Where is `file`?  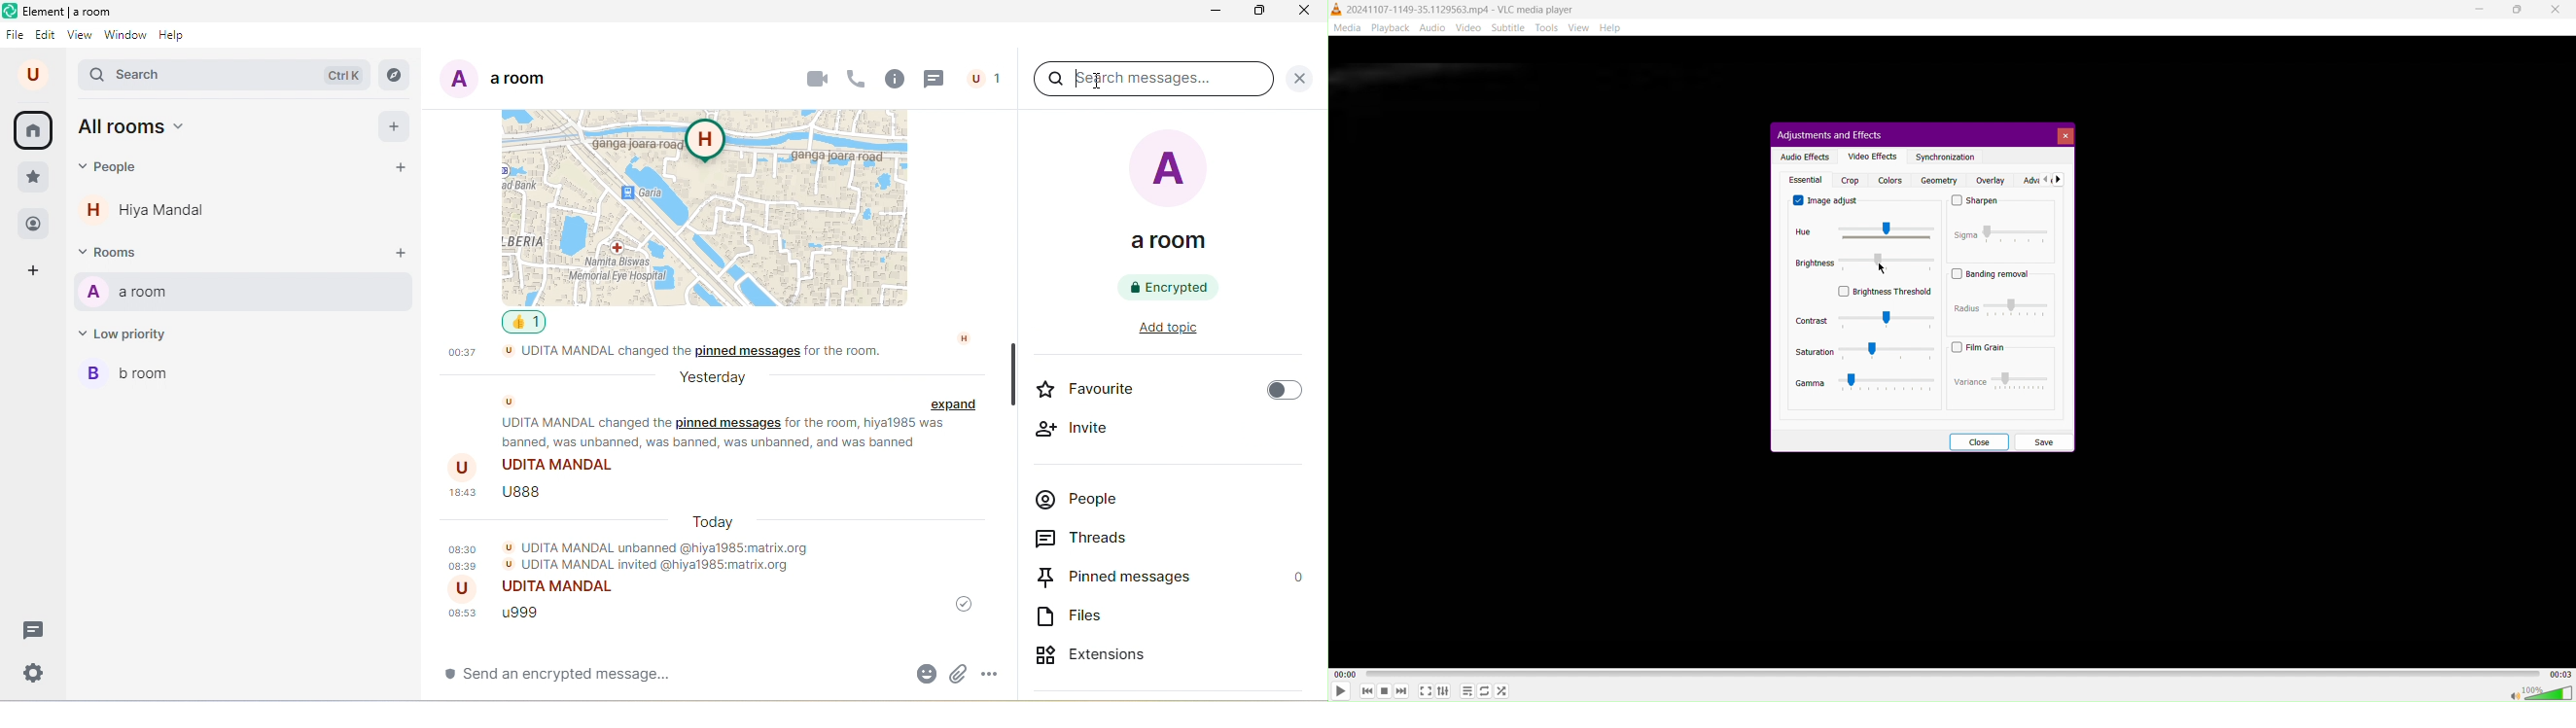
file is located at coordinates (17, 35).